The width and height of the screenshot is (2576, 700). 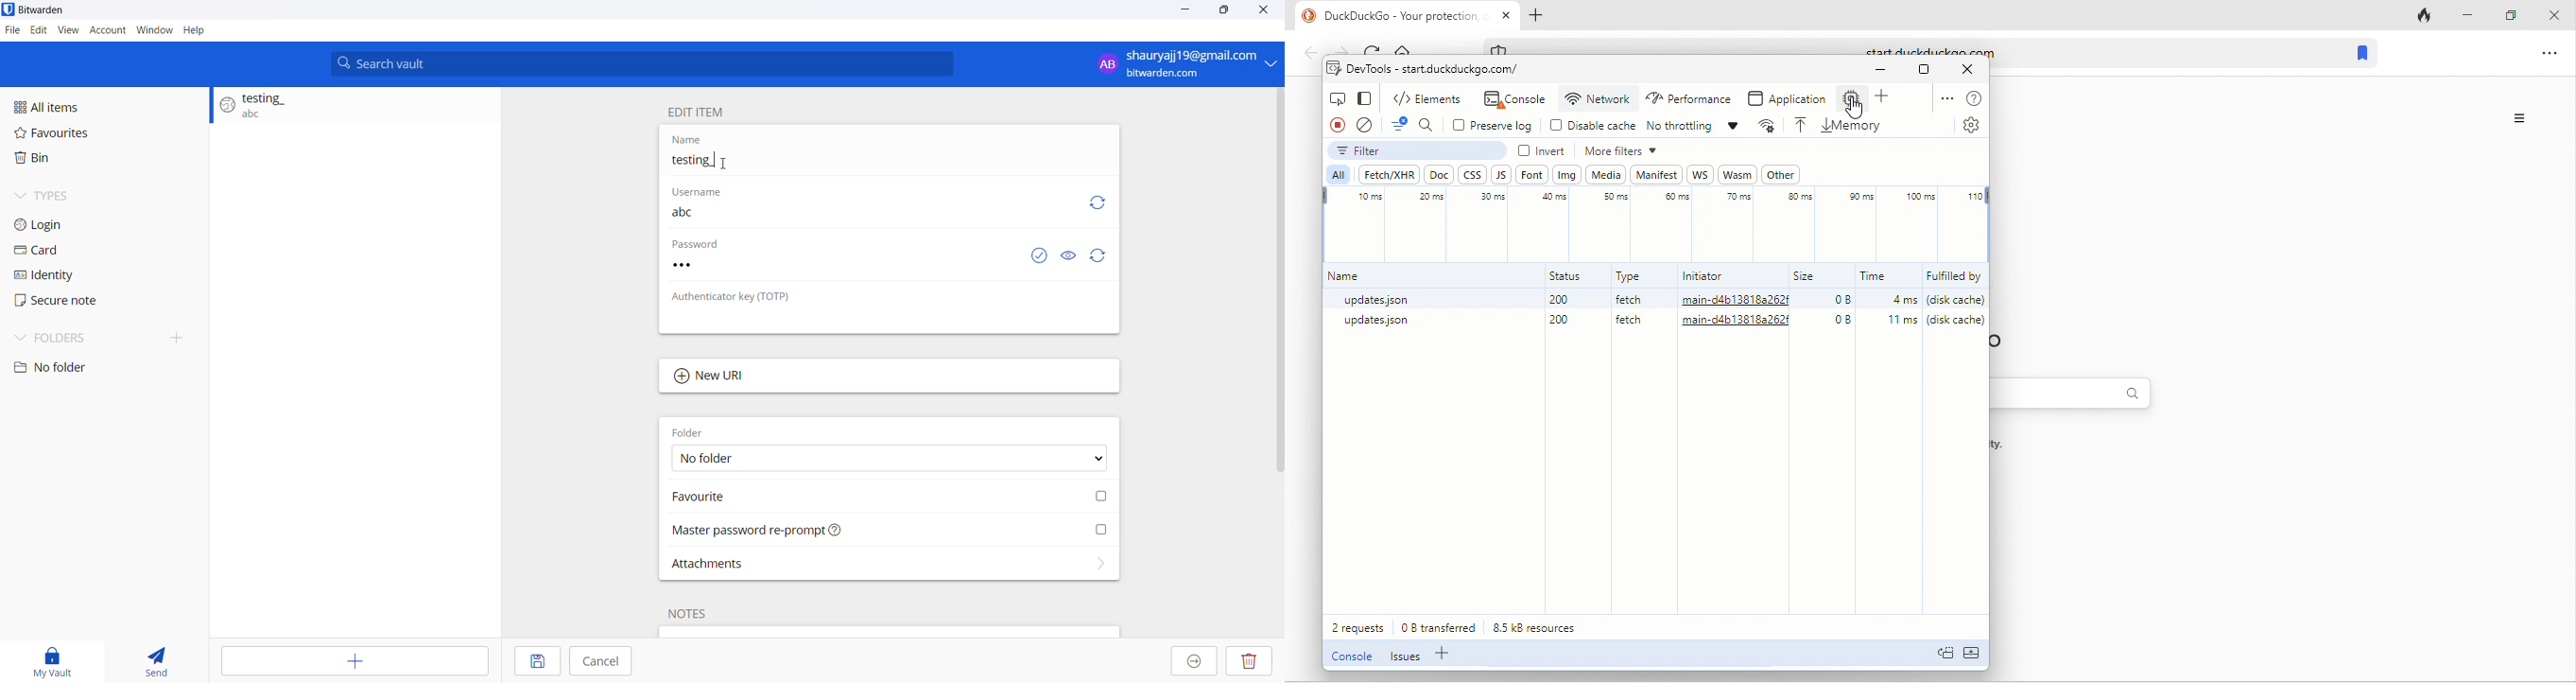 What do you see at coordinates (158, 658) in the screenshot?
I see `send` at bounding box center [158, 658].